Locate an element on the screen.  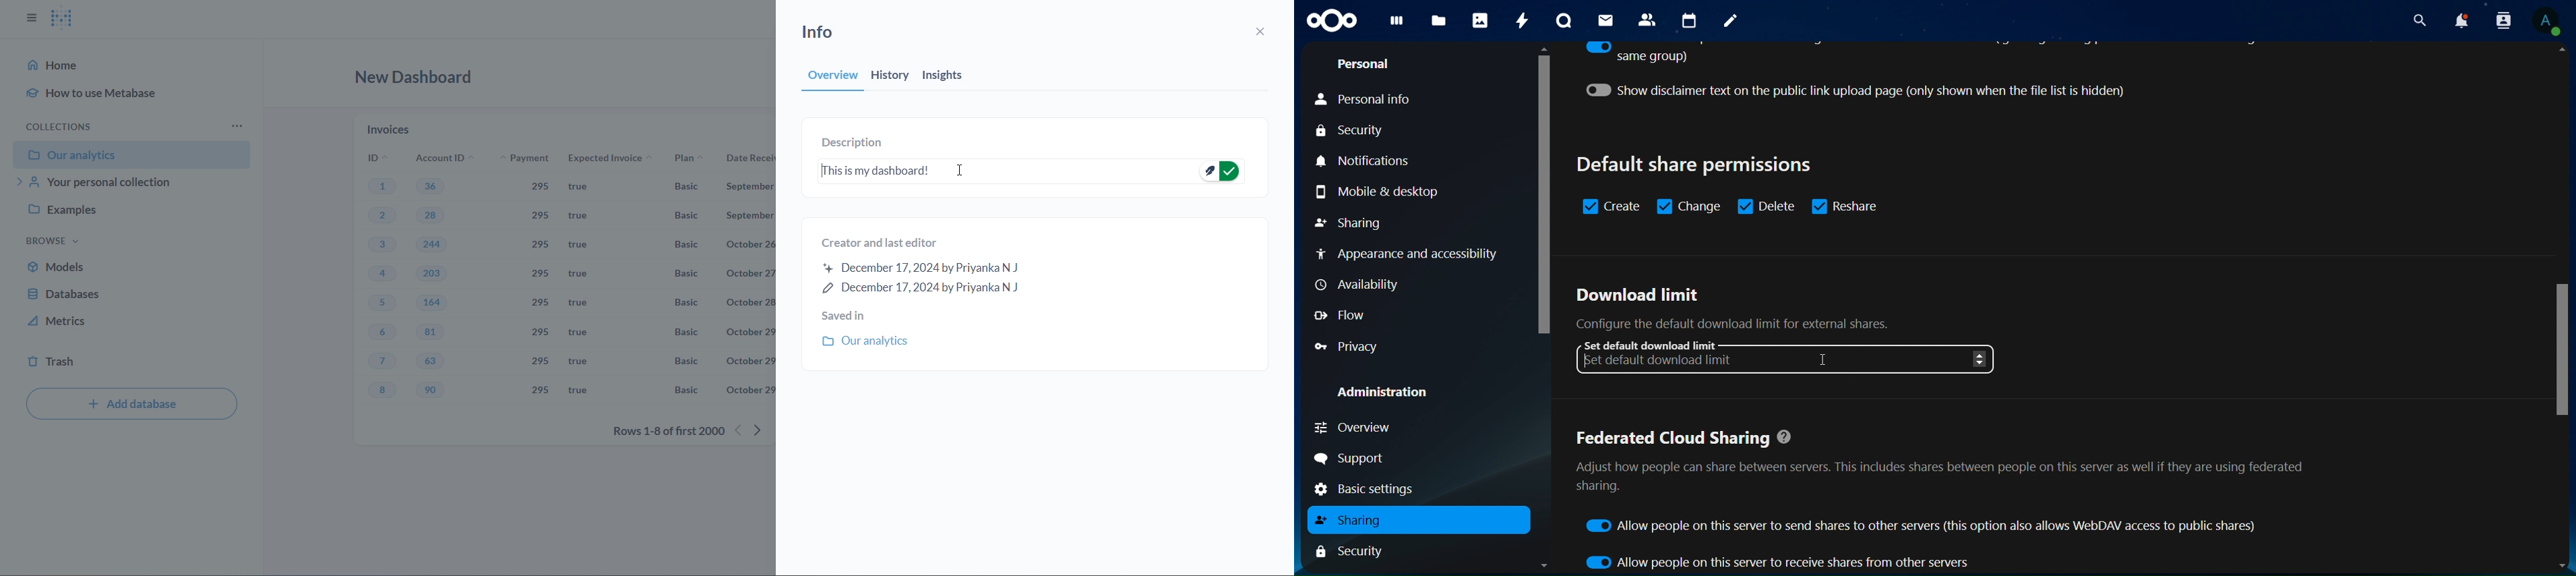
allow people on this server to receive shares from others servers is located at coordinates (1779, 561).